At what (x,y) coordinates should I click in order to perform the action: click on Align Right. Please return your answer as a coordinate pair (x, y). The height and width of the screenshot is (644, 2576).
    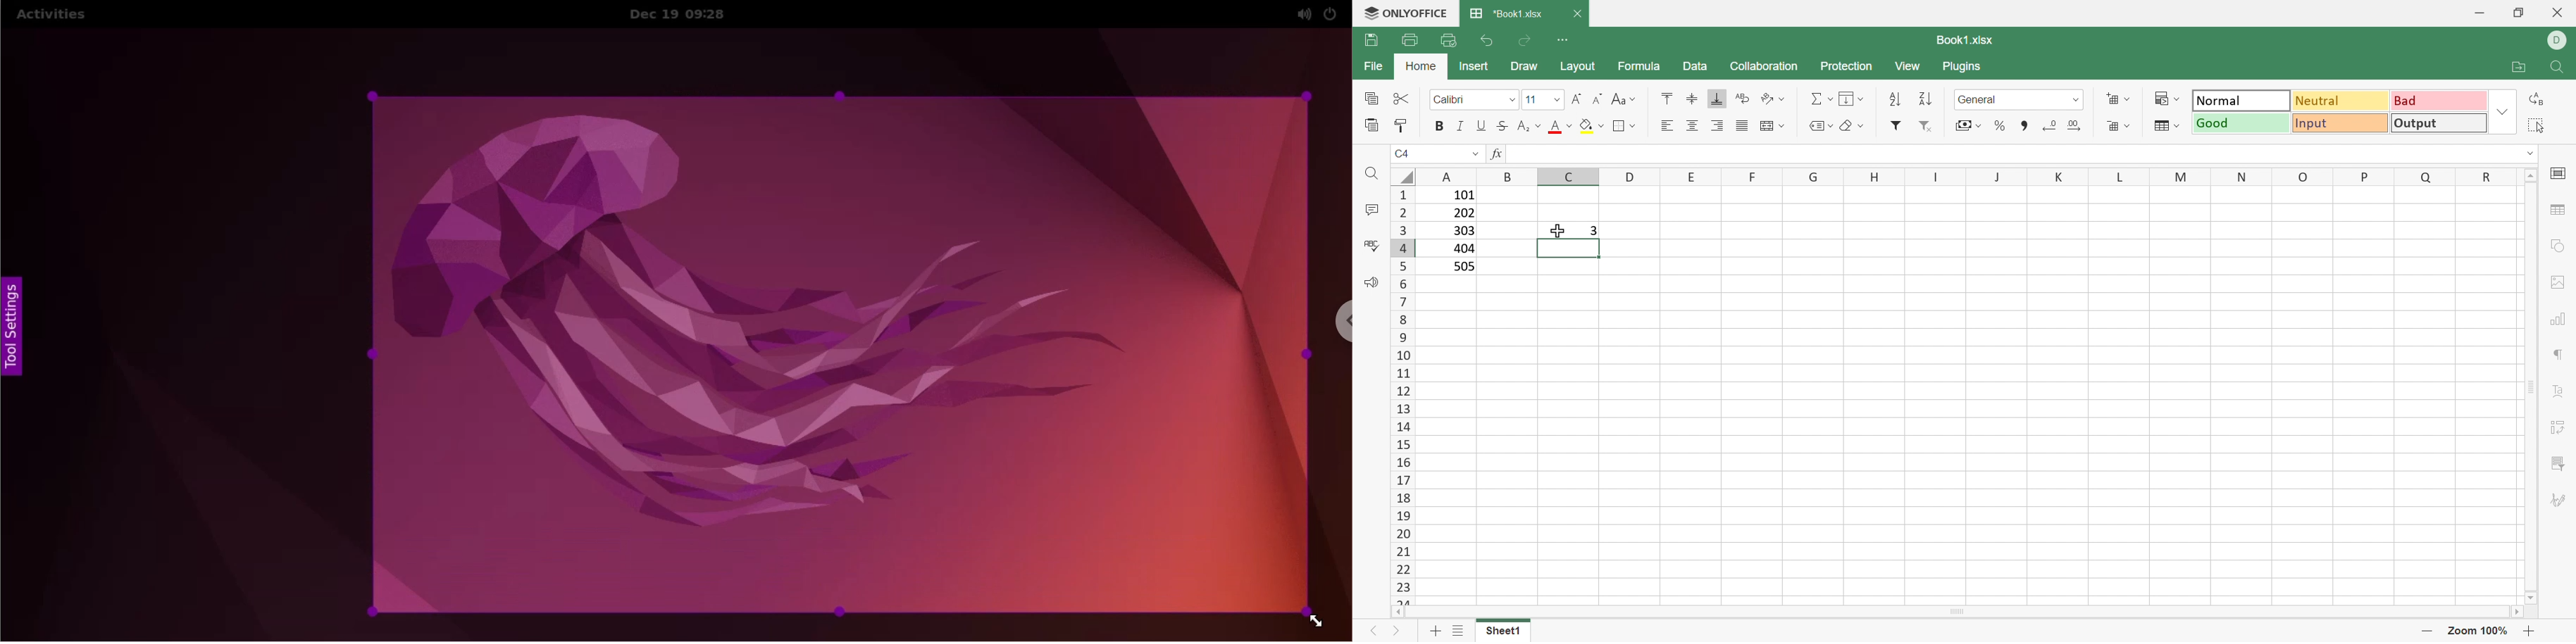
    Looking at the image, I should click on (1717, 127).